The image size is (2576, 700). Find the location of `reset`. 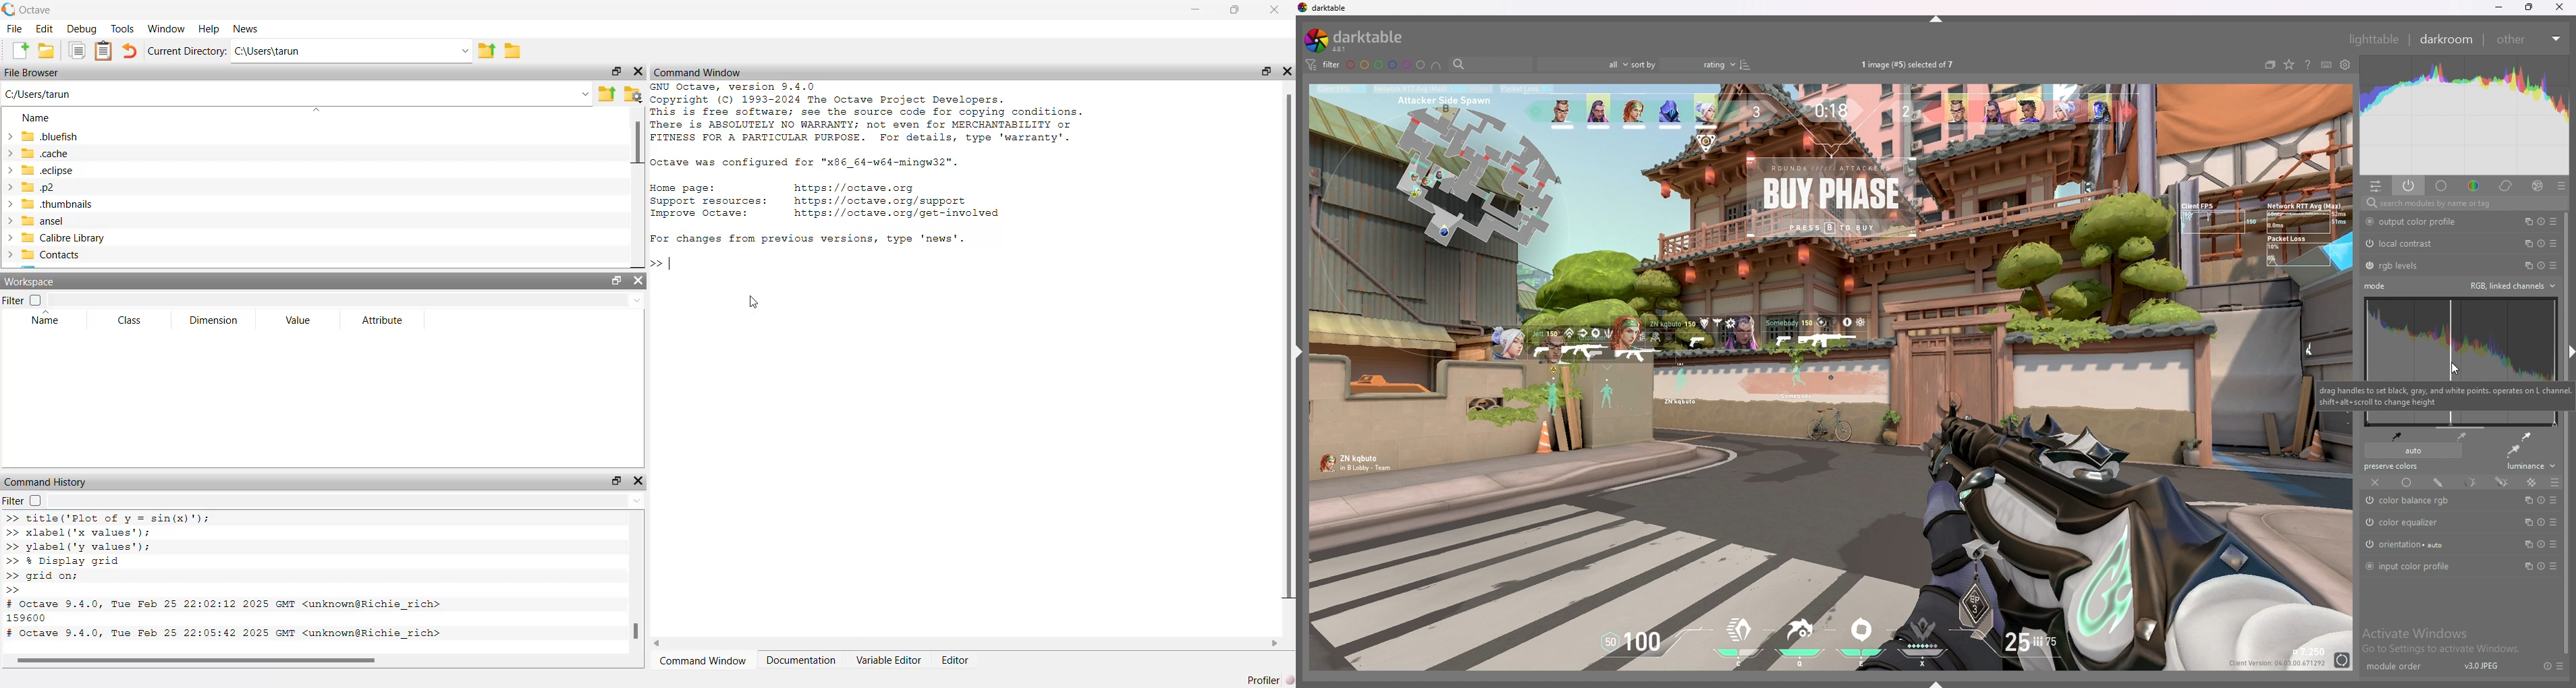

reset is located at coordinates (2540, 243).